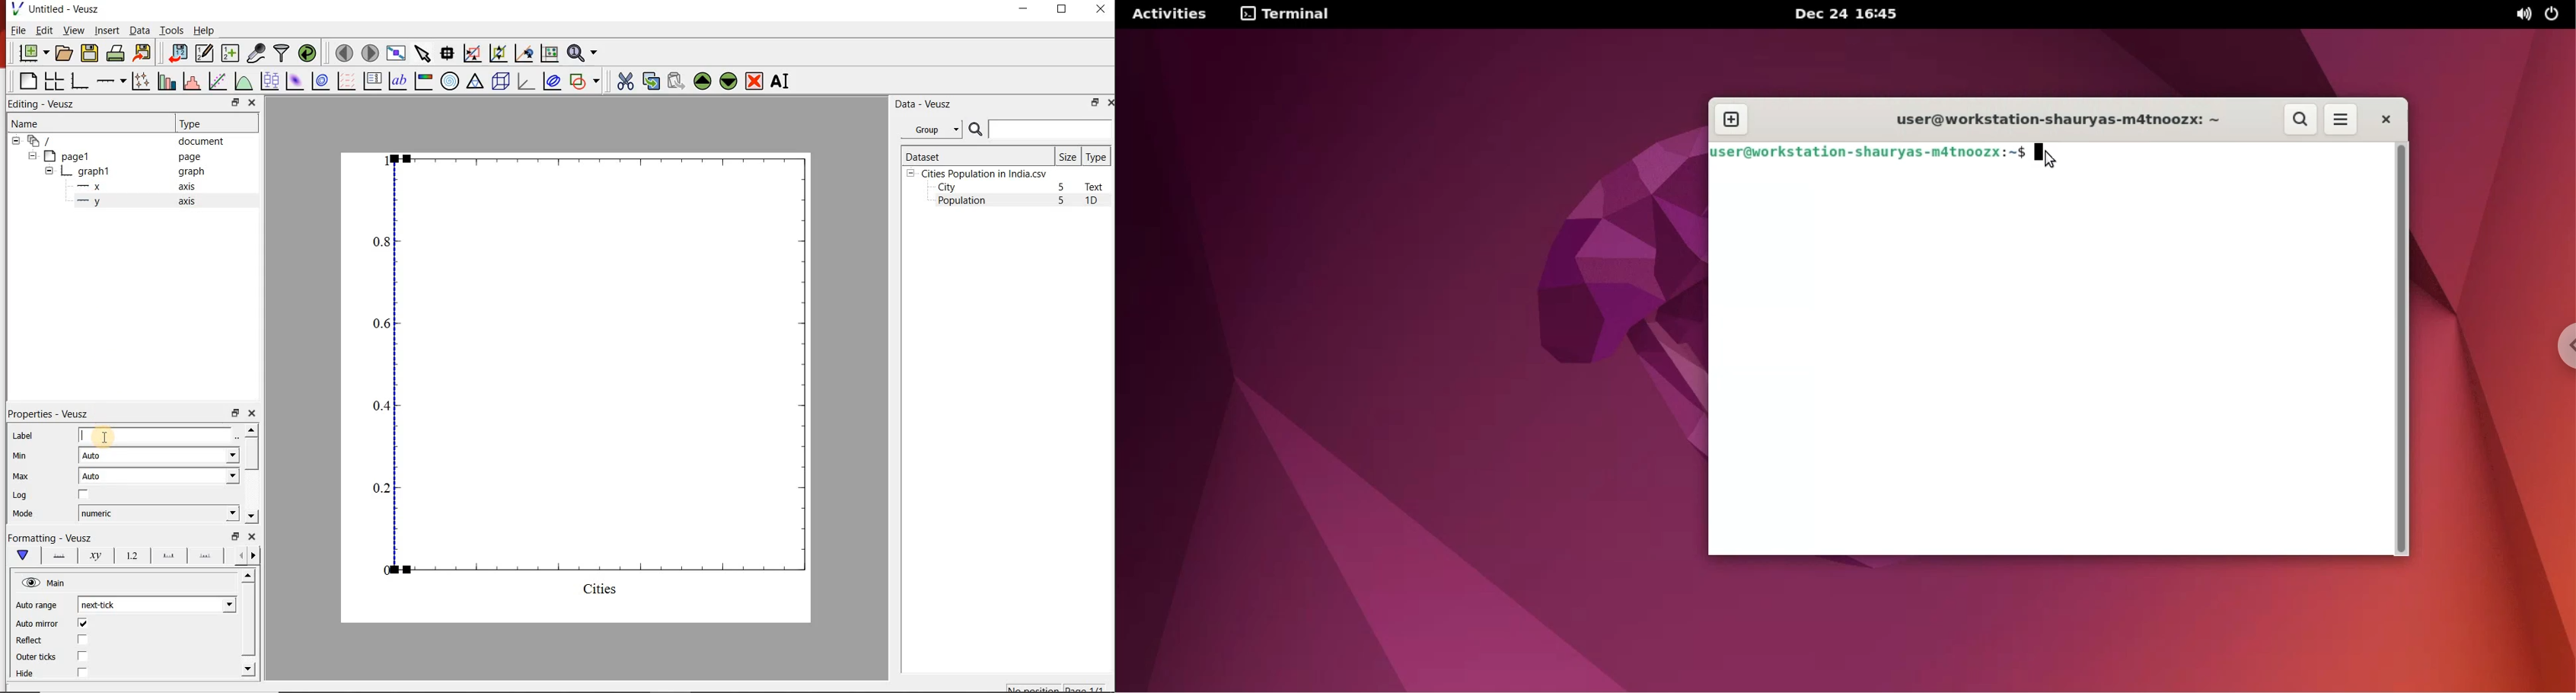 The image size is (2576, 700). What do you see at coordinates (1062, 201) in the screenshot?
I see `5` at bounding box center [1062, 201].